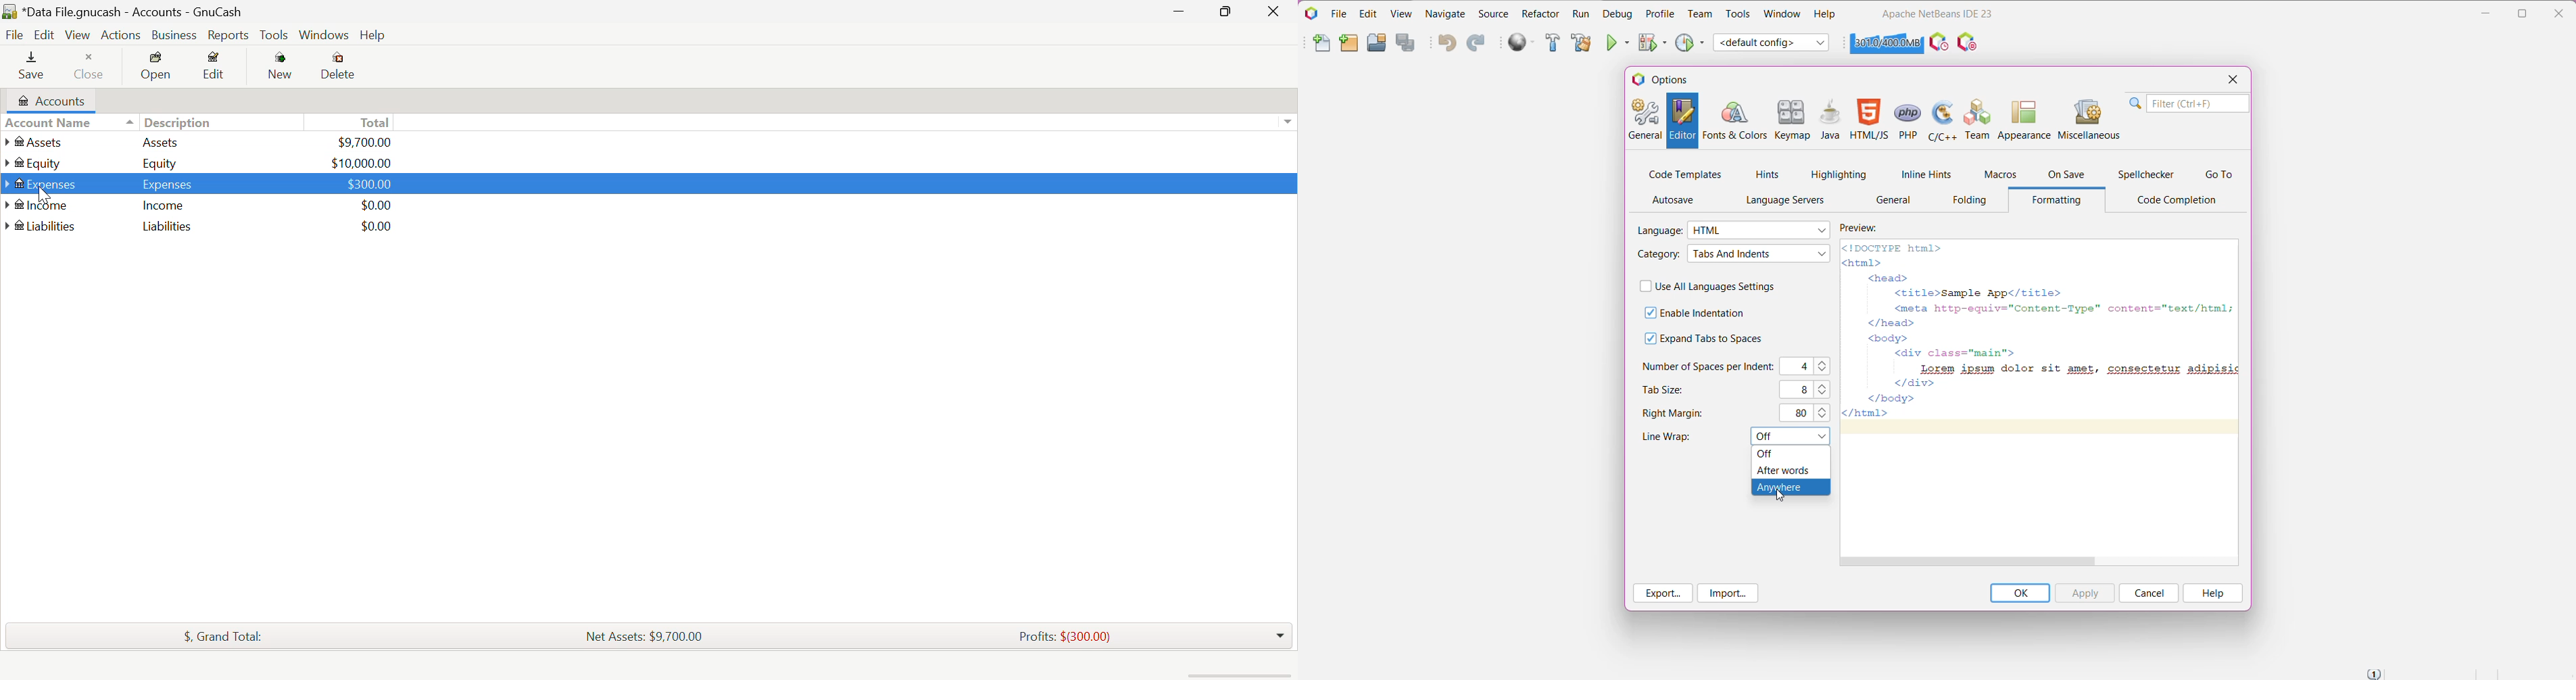 The height and width of the screenshot is (700, 2576). I want to click on Close Window, so click(1275, 11).